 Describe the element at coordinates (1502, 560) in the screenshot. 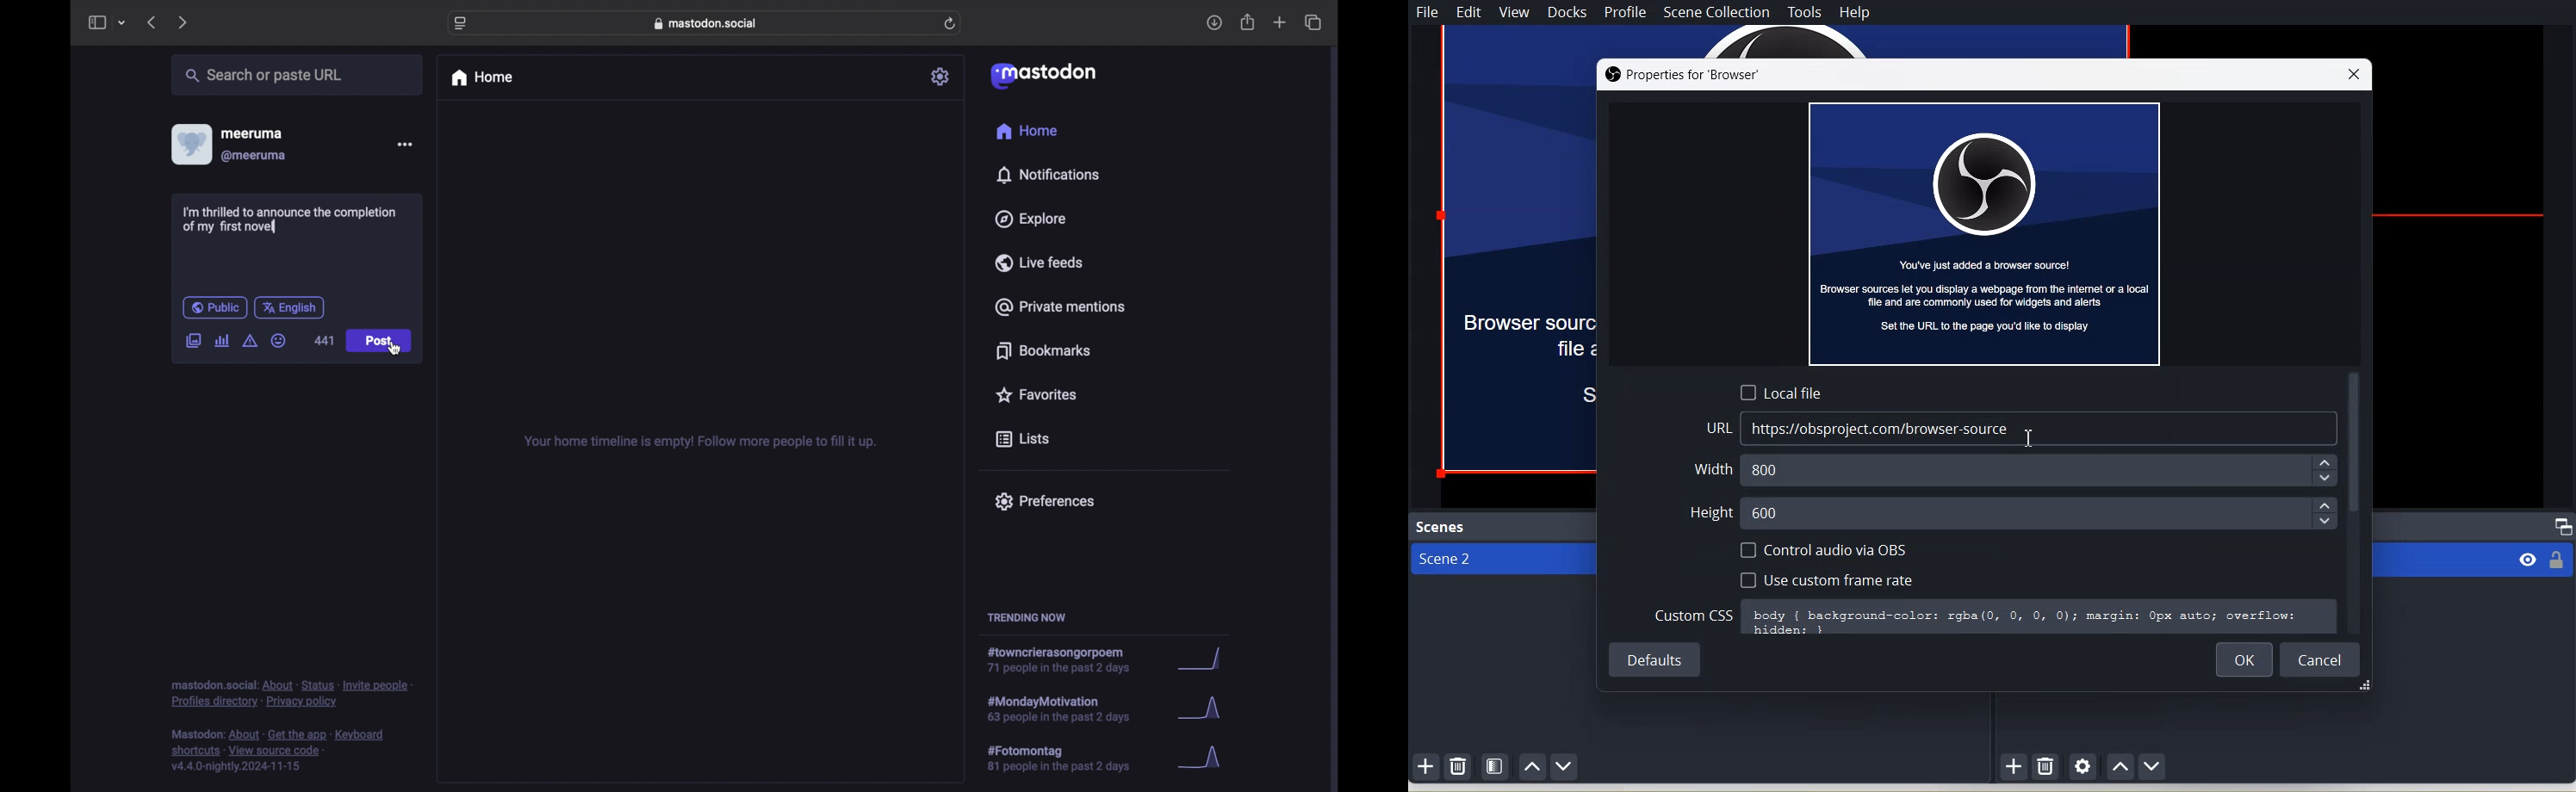

I see `Scene 2` at that location.